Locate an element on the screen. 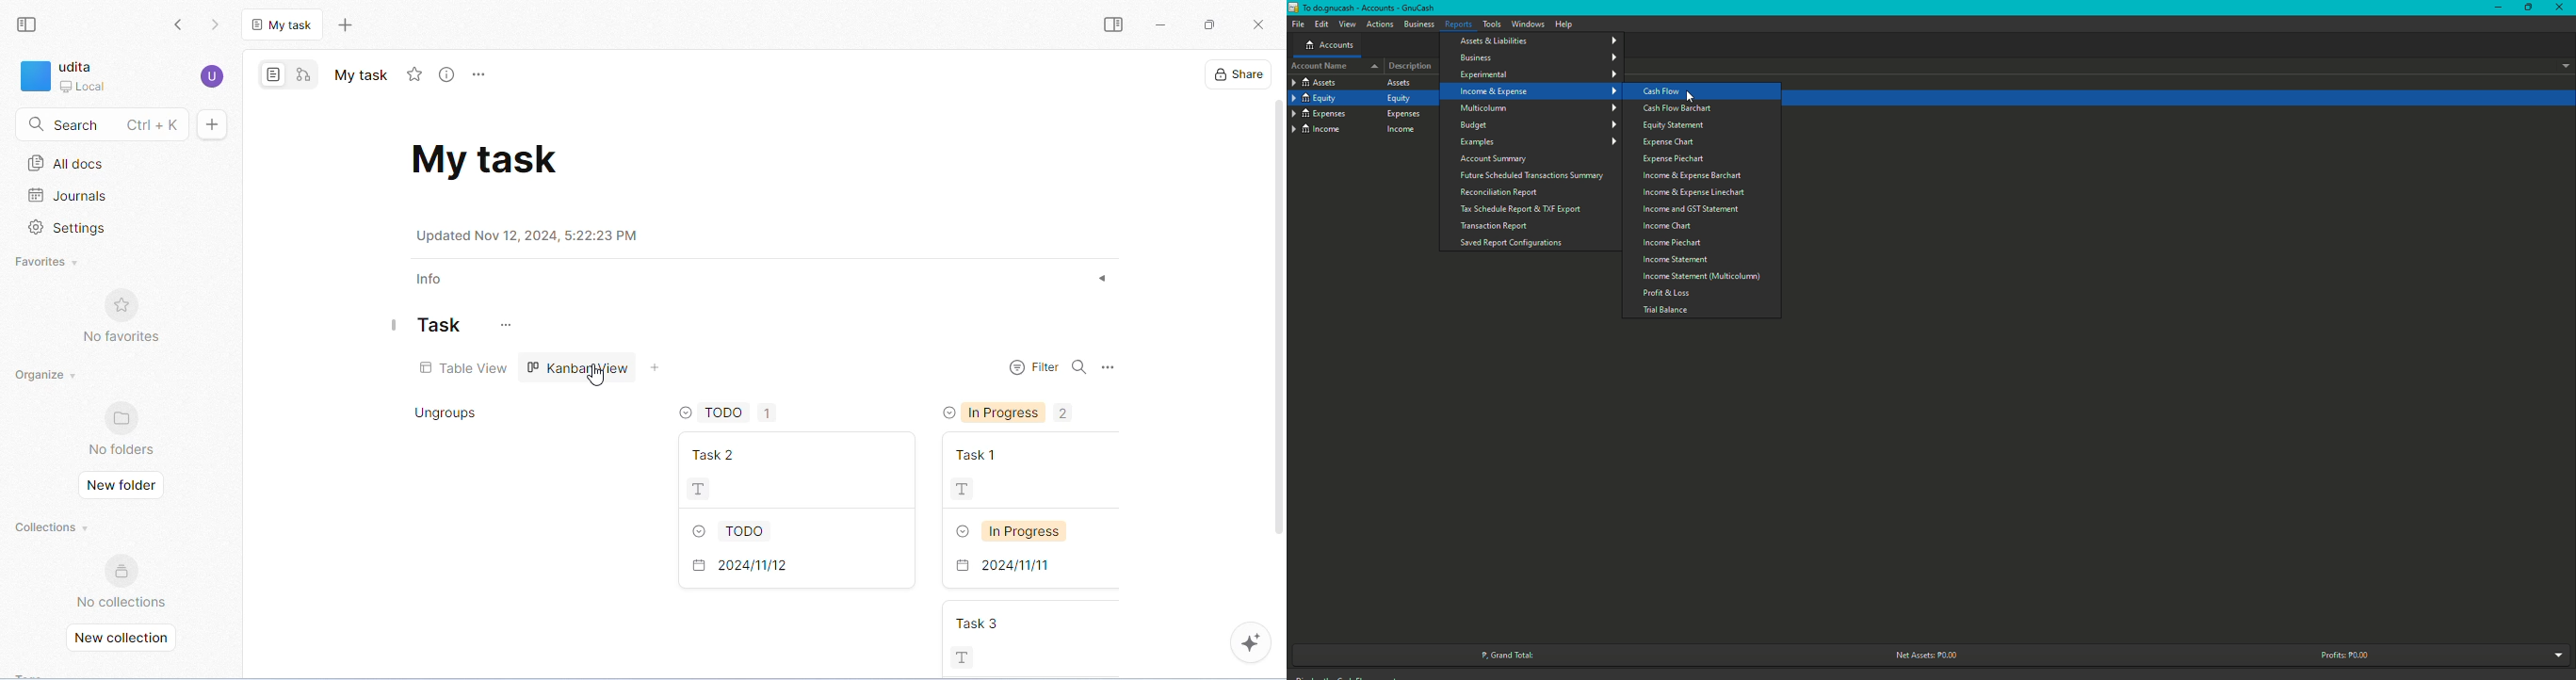 The height and width of the screenshot is (700, 2576). TODO label is located at coordinates (740, 414).